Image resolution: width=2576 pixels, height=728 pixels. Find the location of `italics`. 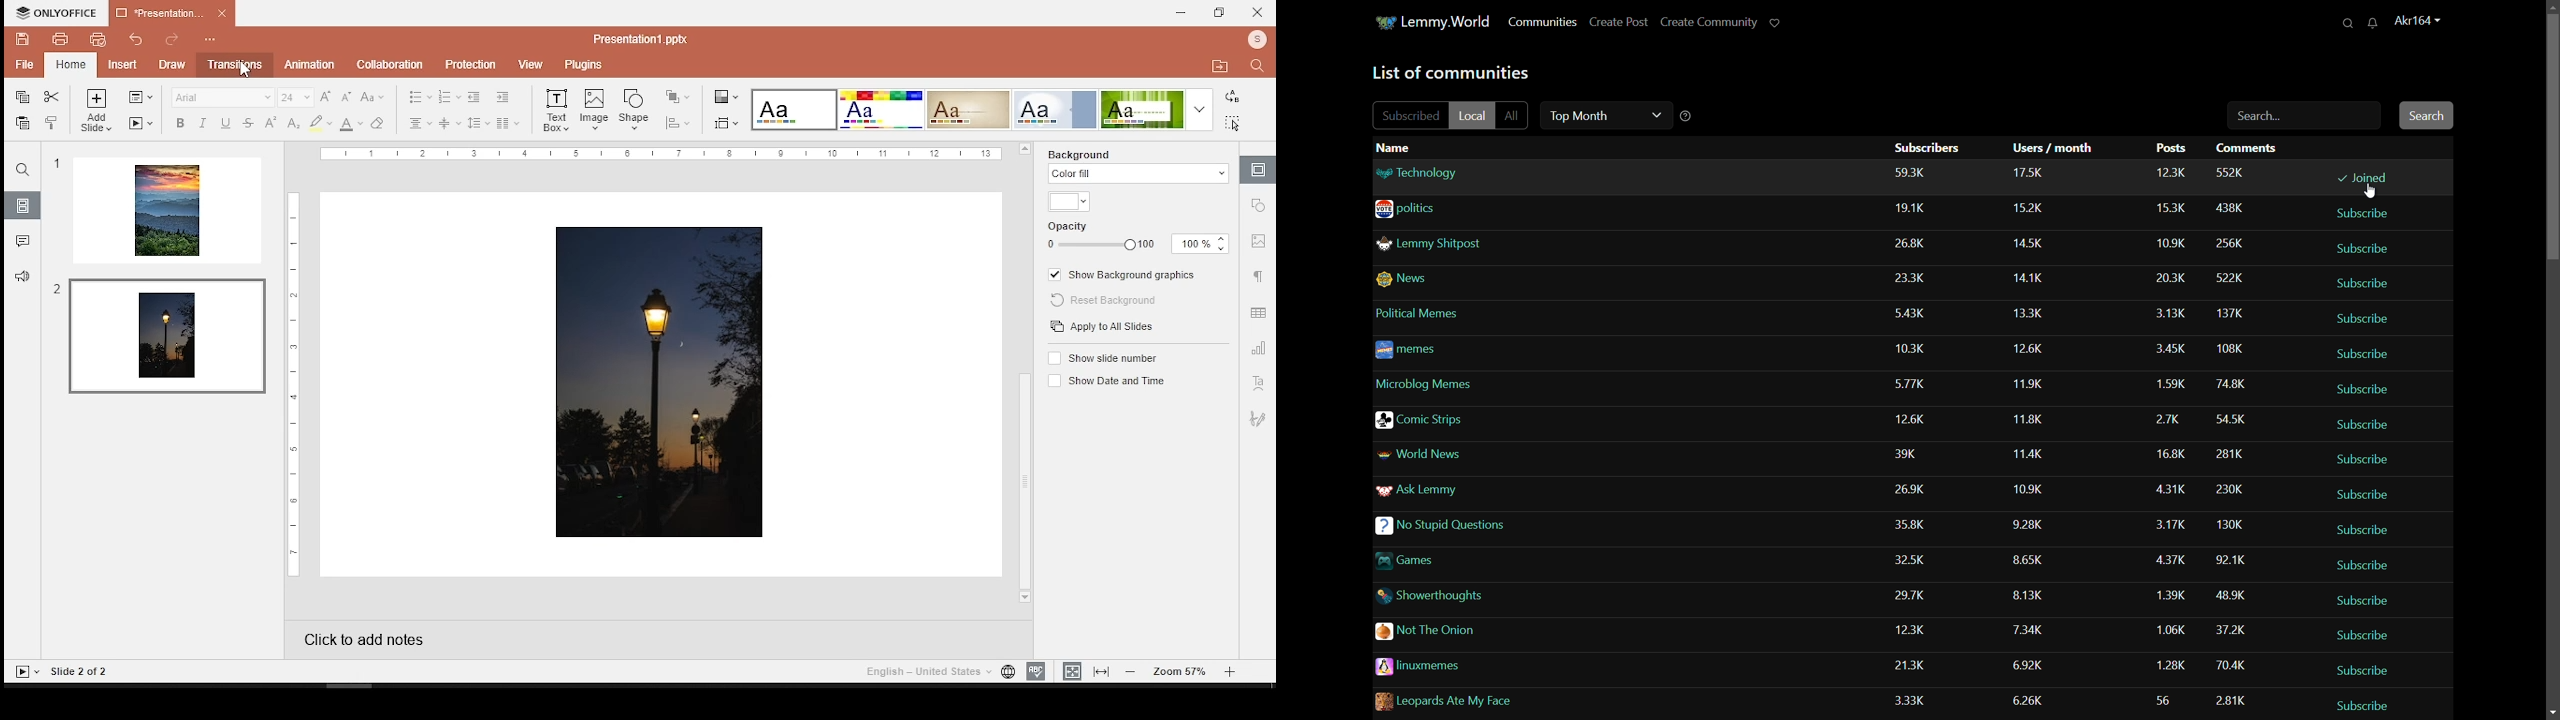

italics is located at coordinates (203, 122).